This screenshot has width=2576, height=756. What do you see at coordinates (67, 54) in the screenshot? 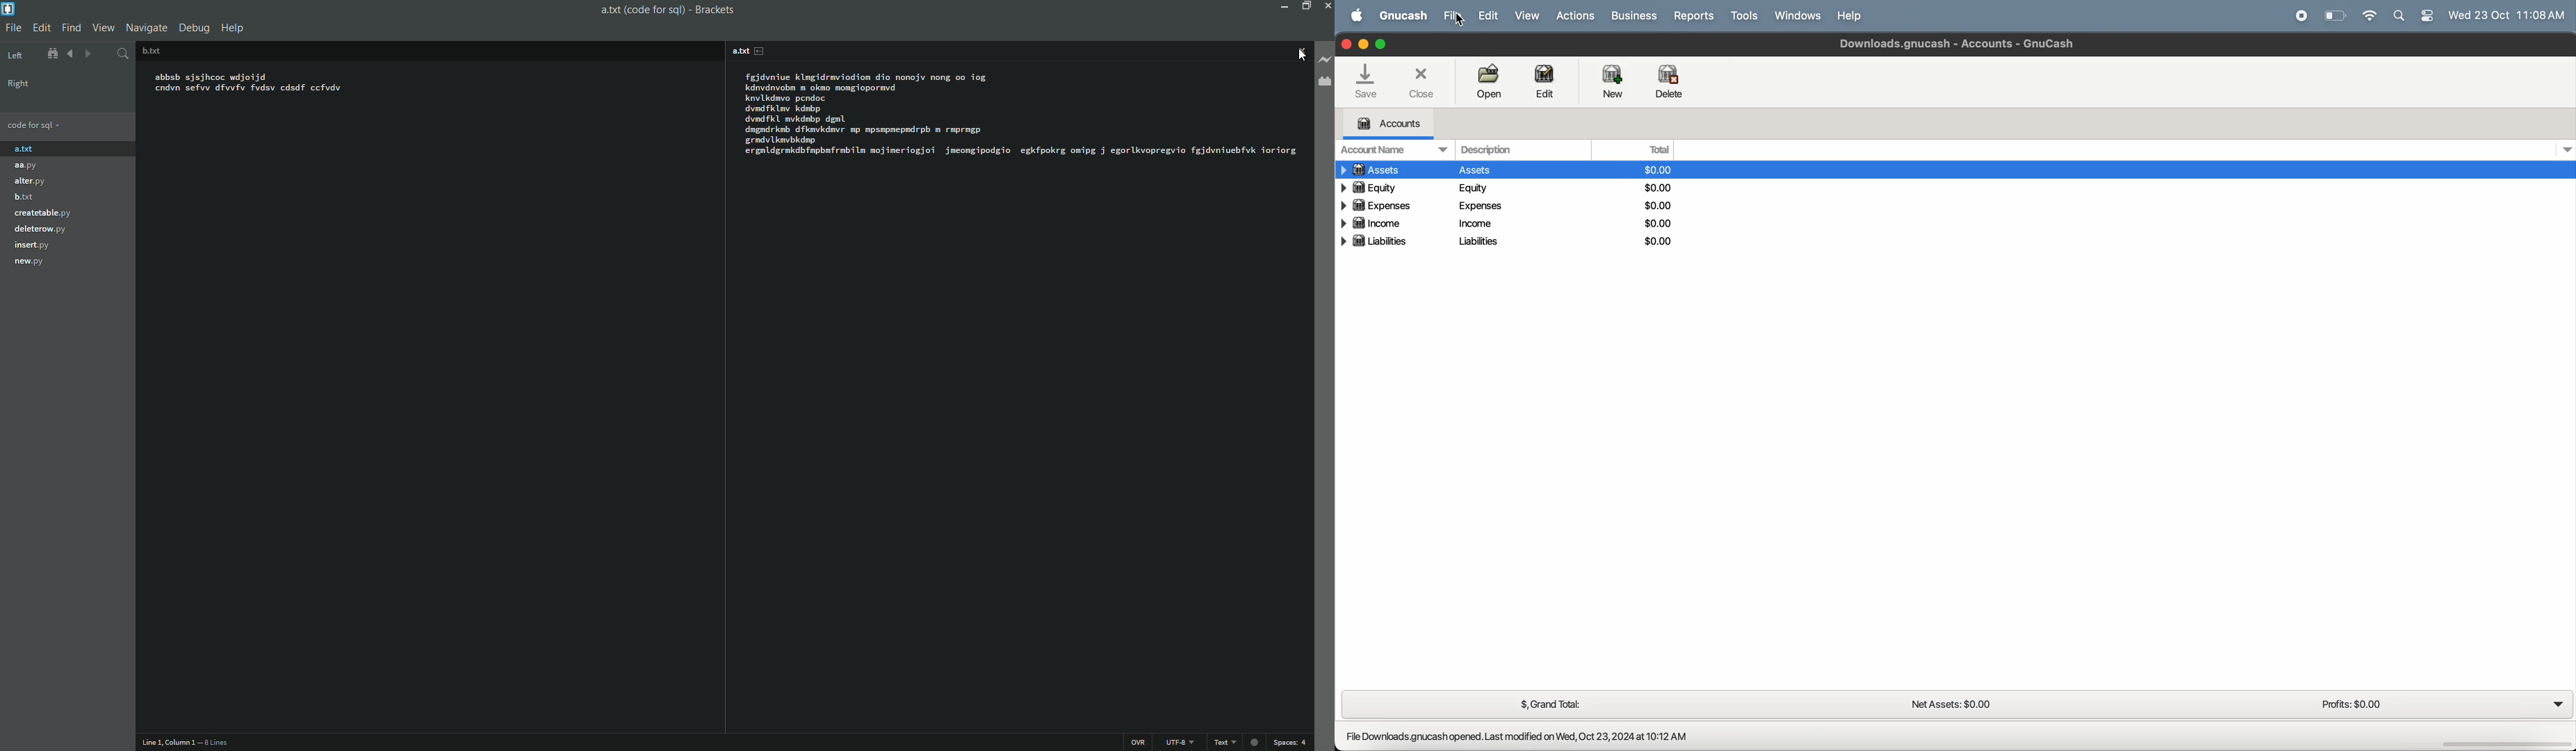
I see `navigate backward` at bounding box center [67, 54].